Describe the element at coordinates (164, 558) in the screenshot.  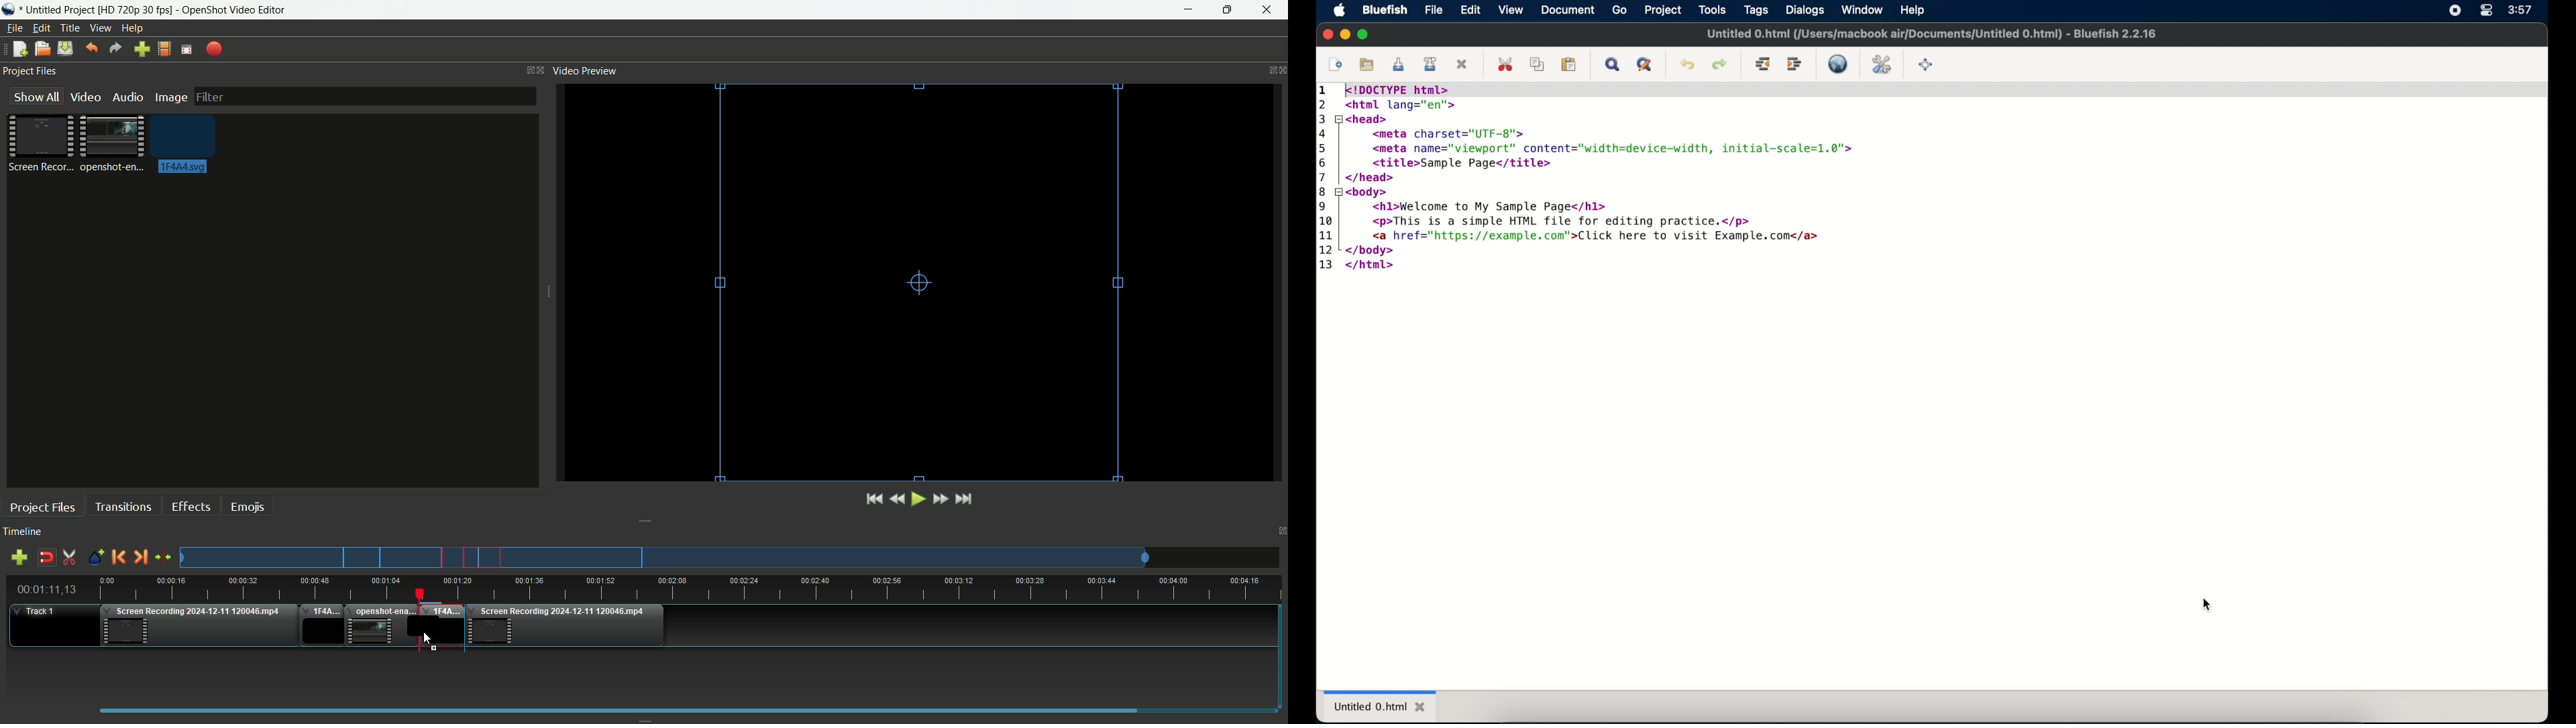
I see `center the timeline on the playhead` at that location.